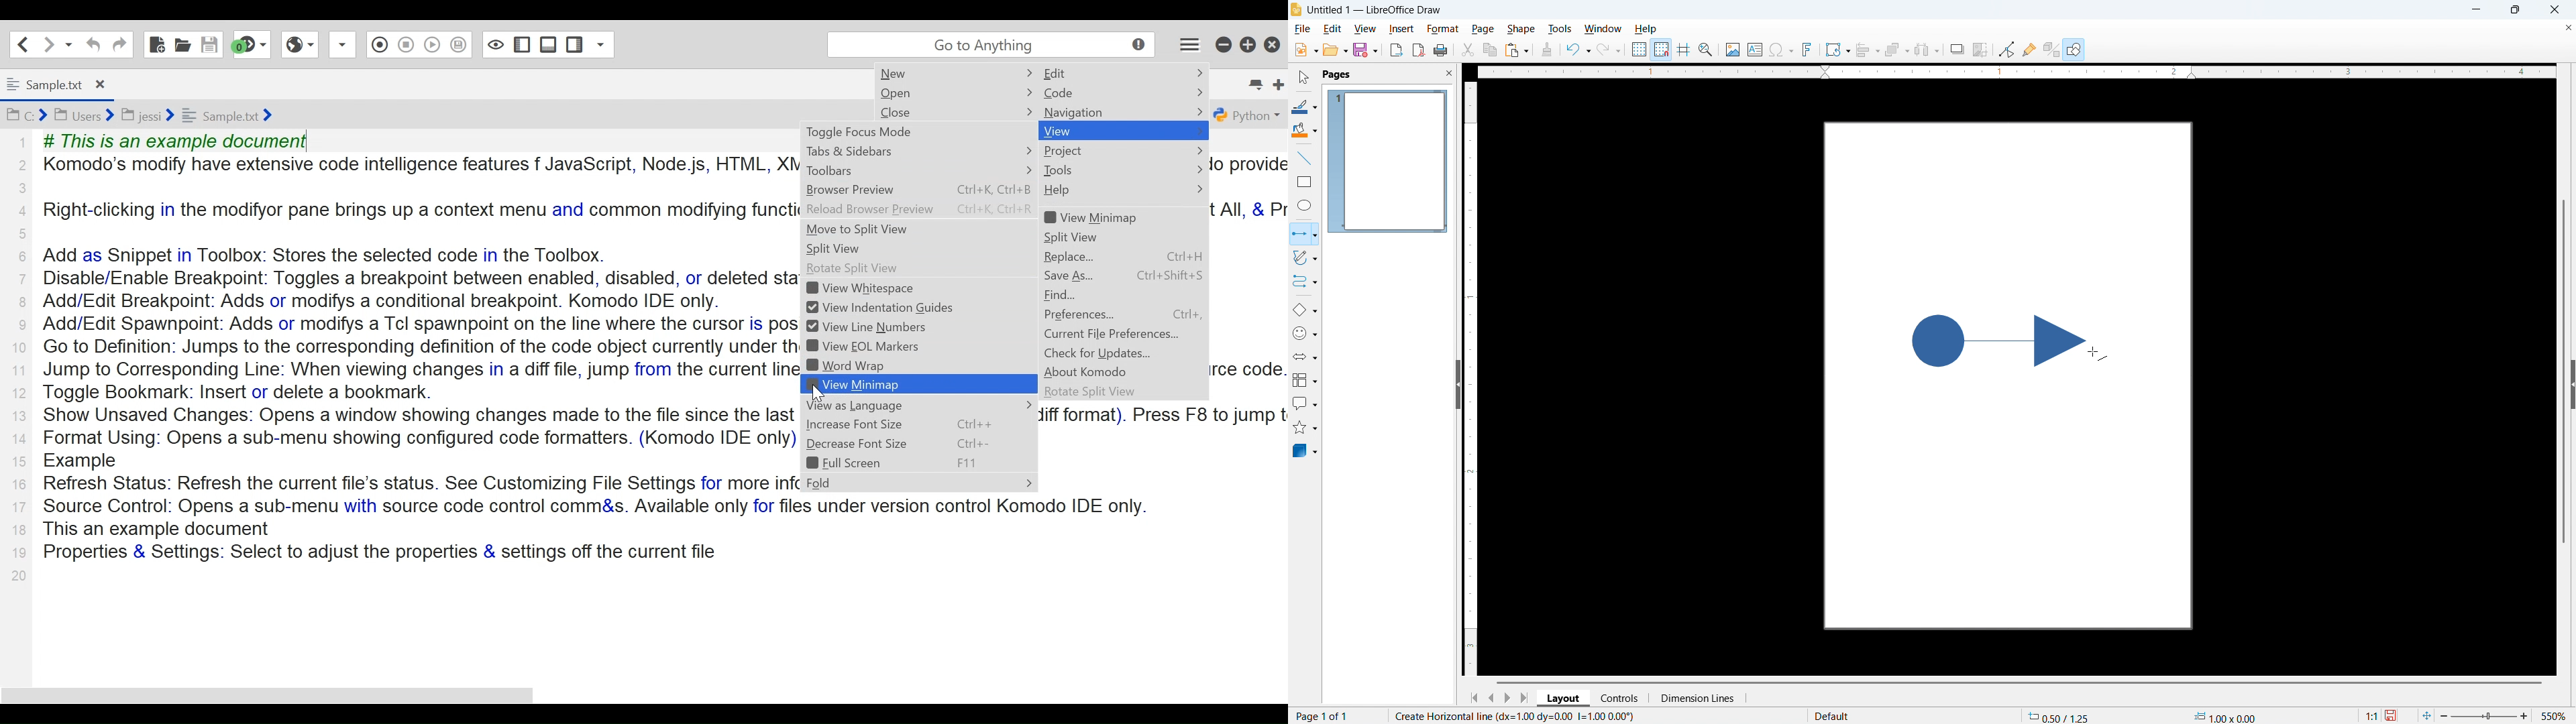  What do you see at coordinates (1457, 382) in the screenshot?
I see `Hide panel ` at bounding box center [1457, 382].